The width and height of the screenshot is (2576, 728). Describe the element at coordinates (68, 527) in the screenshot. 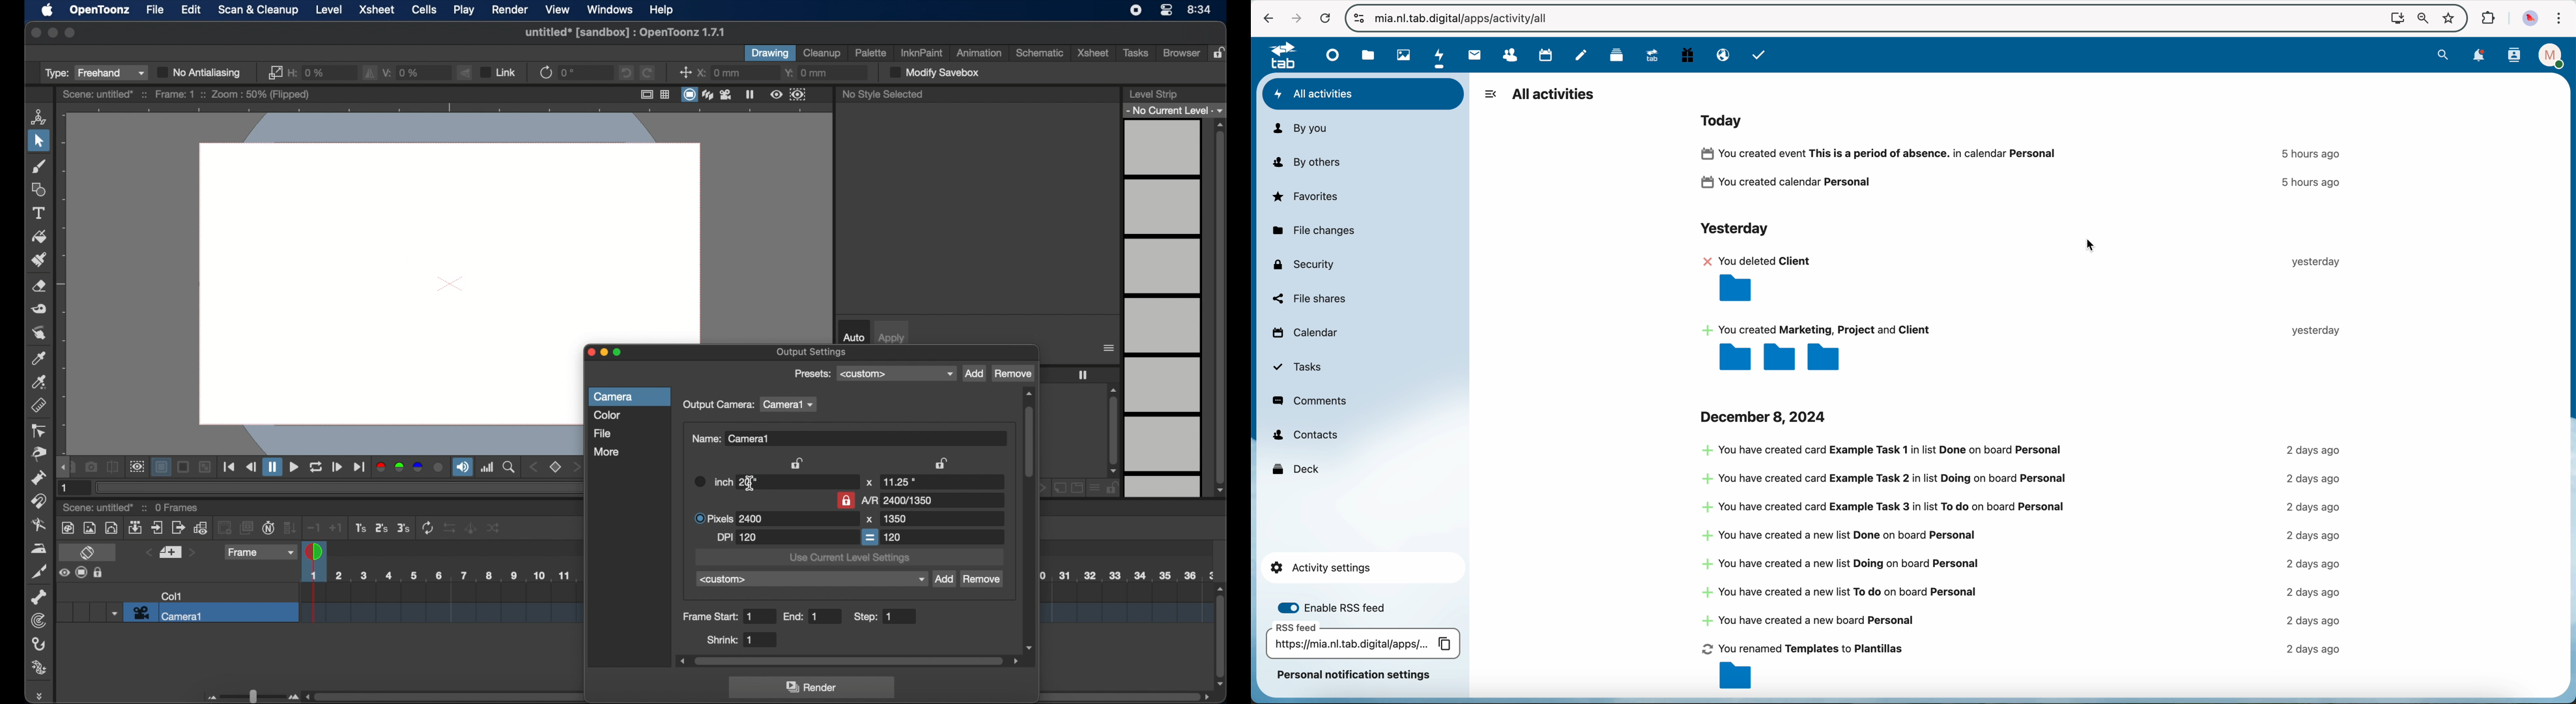

I see `` at that location.